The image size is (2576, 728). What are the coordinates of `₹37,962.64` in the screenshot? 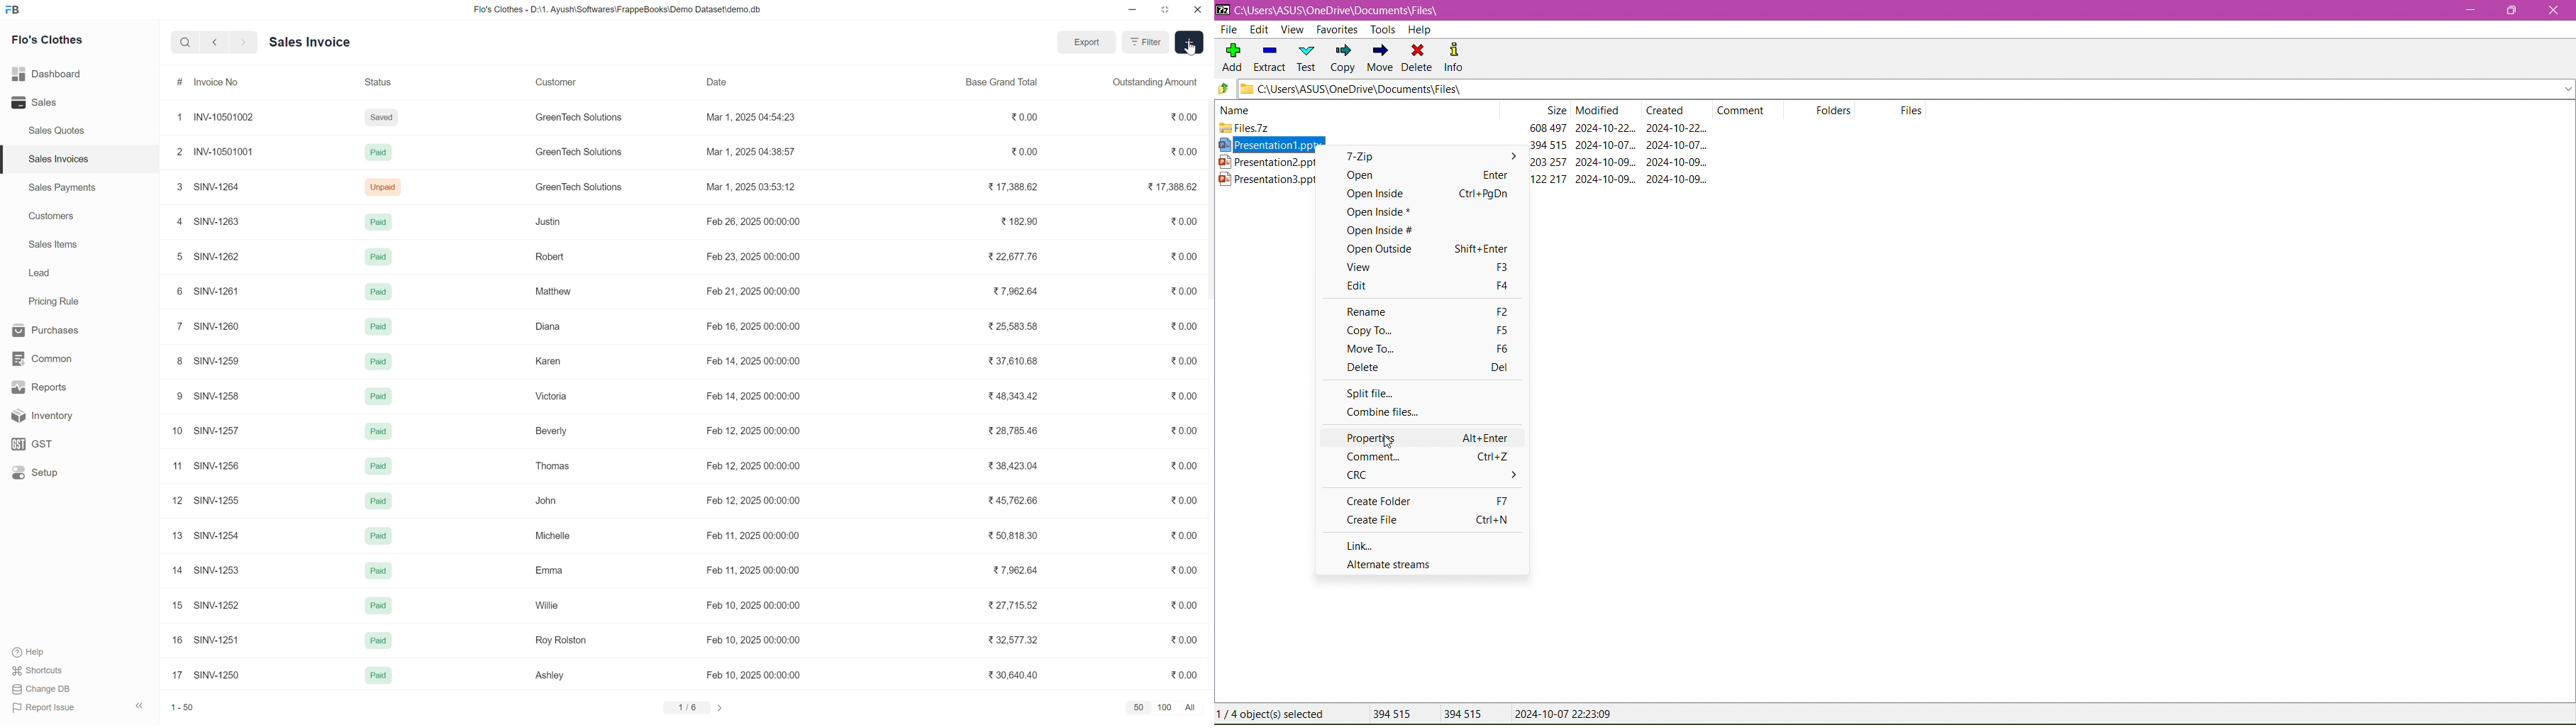 It's located at (1010, 574).